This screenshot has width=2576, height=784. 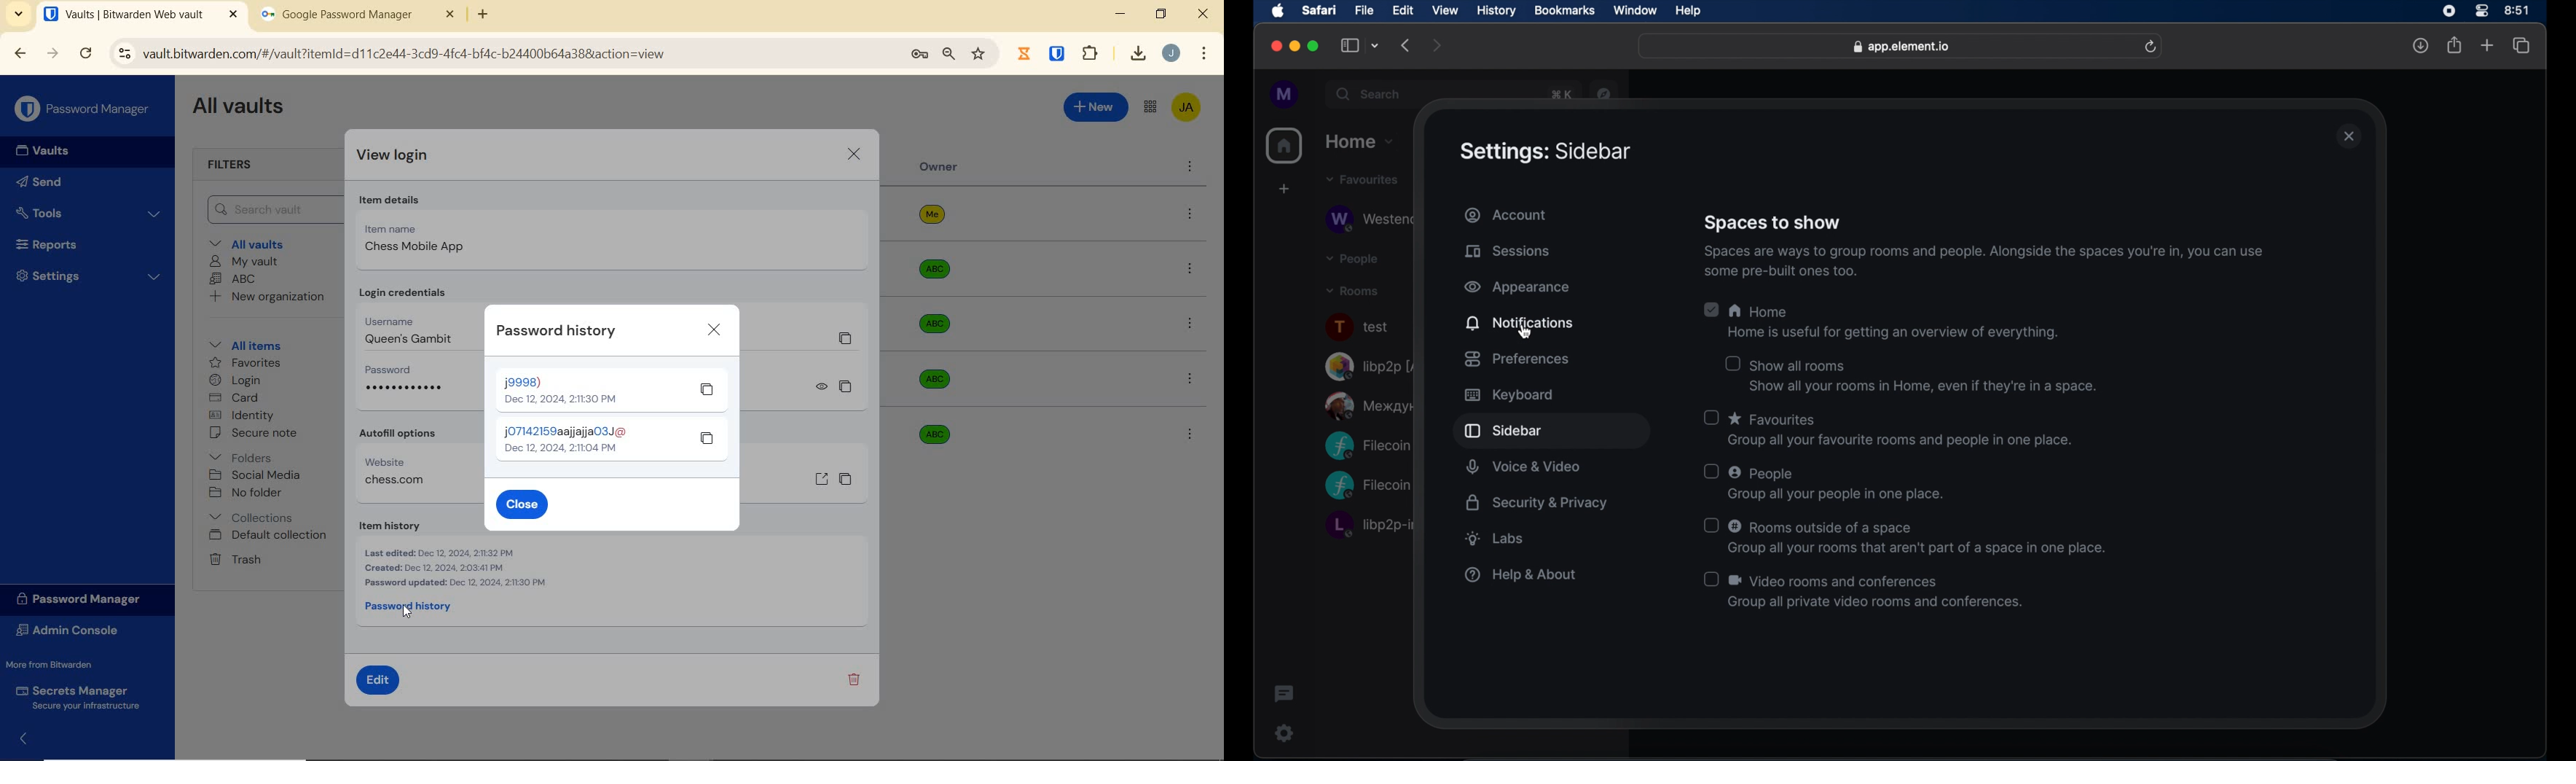 What do you see at coordinates (1375, 46) in the screenshot?
I see `tab group picker` at bounding box center [1375, 46].